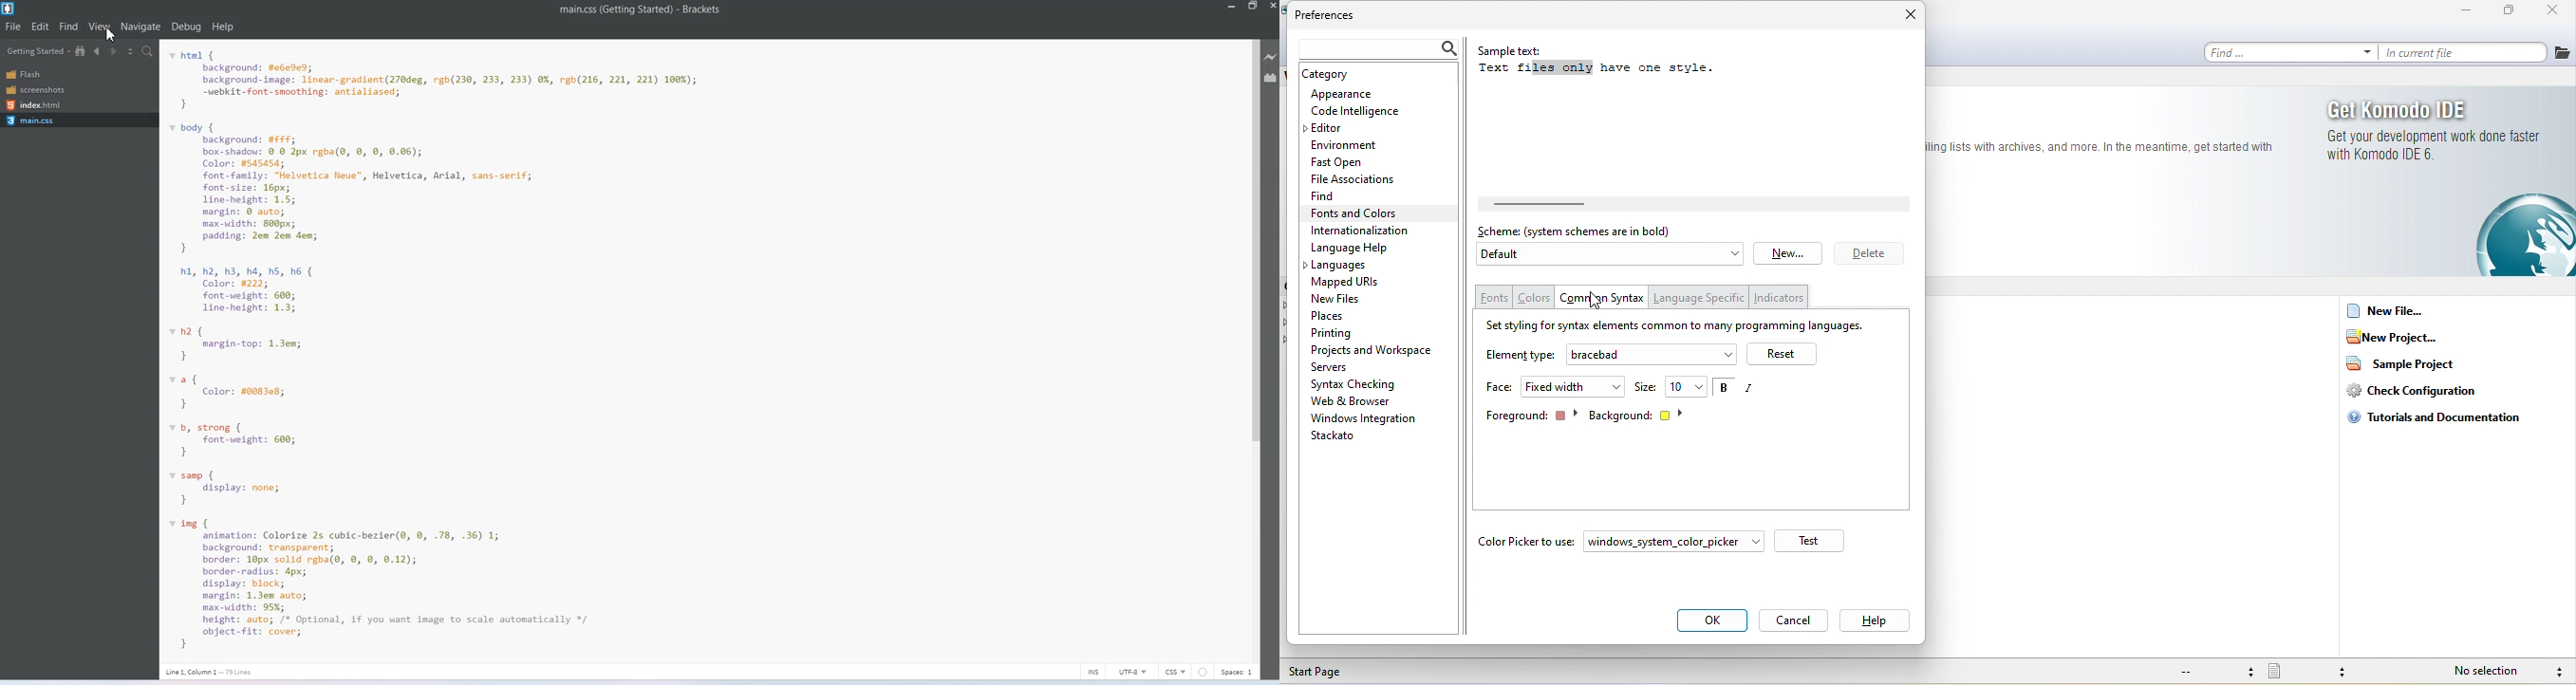 Image resolution: width=2576 pixels, height=700 pixels. What do you see at coordinates (111, 33) in the screenshot?
I see `Cursor` at bounding box center [111, 33].